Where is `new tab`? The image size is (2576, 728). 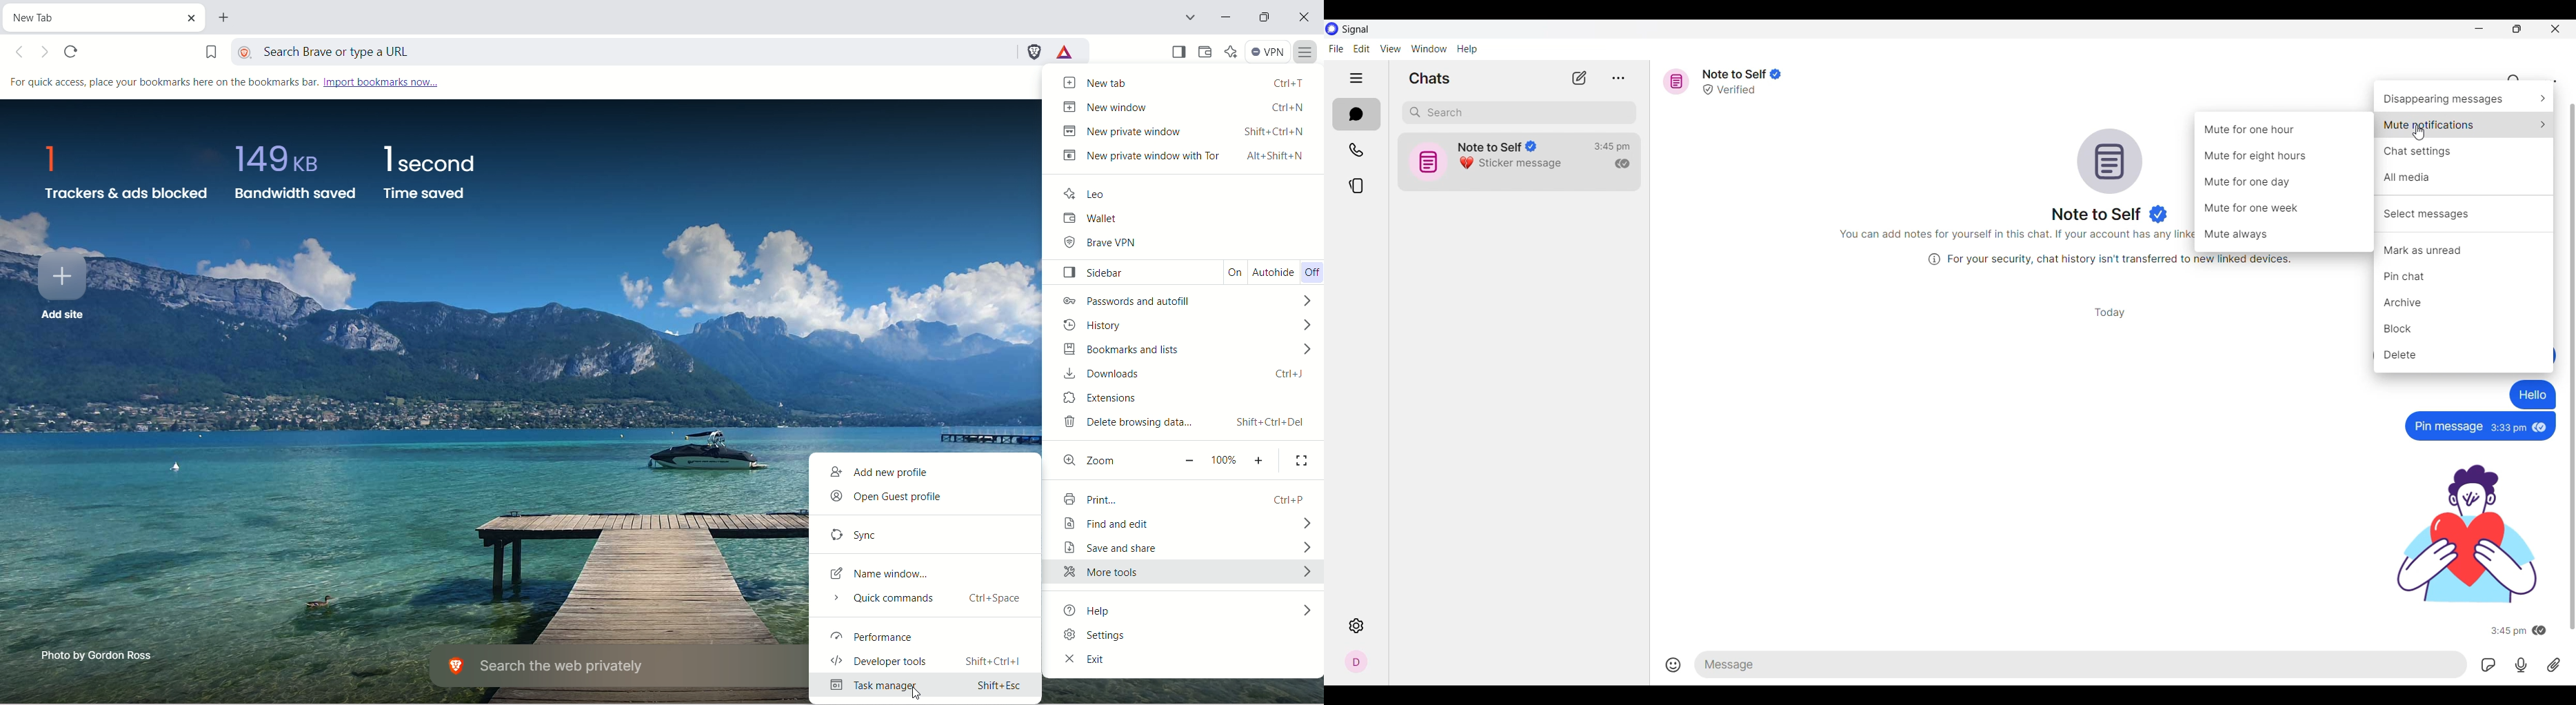
new tab is located at coordinates (228, 19).